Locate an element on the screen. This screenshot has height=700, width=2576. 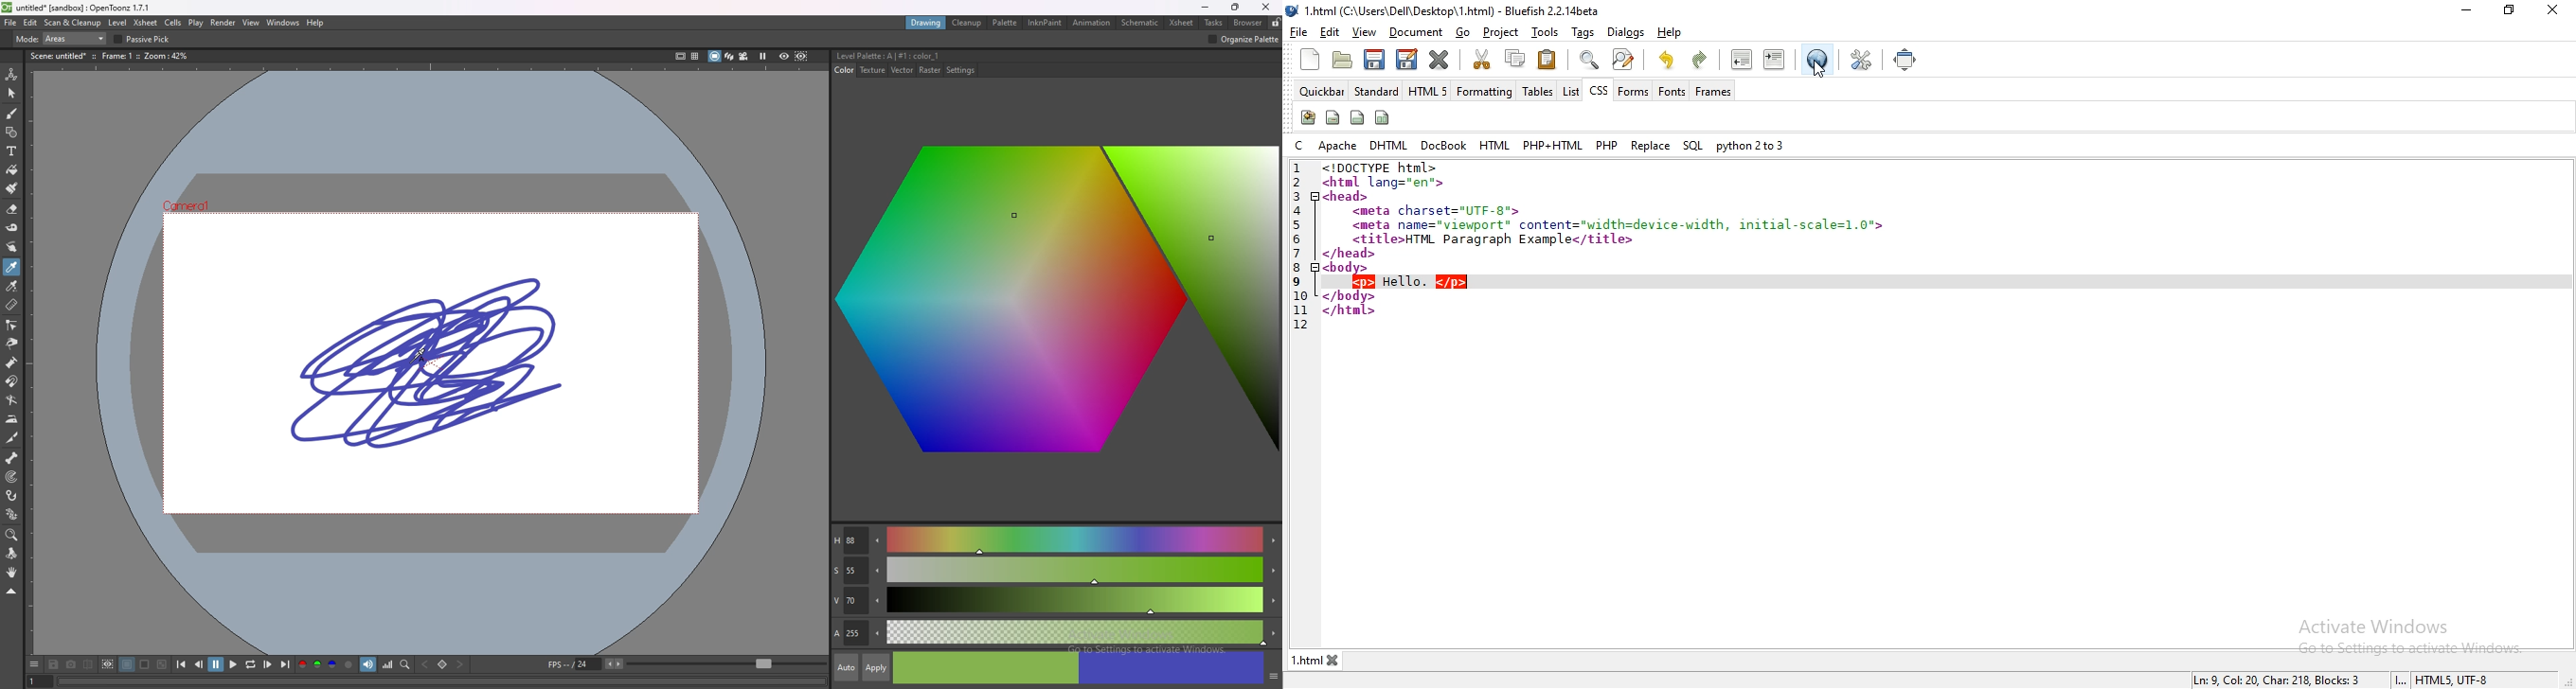
dhtml is located at coordinates (1387, 145).